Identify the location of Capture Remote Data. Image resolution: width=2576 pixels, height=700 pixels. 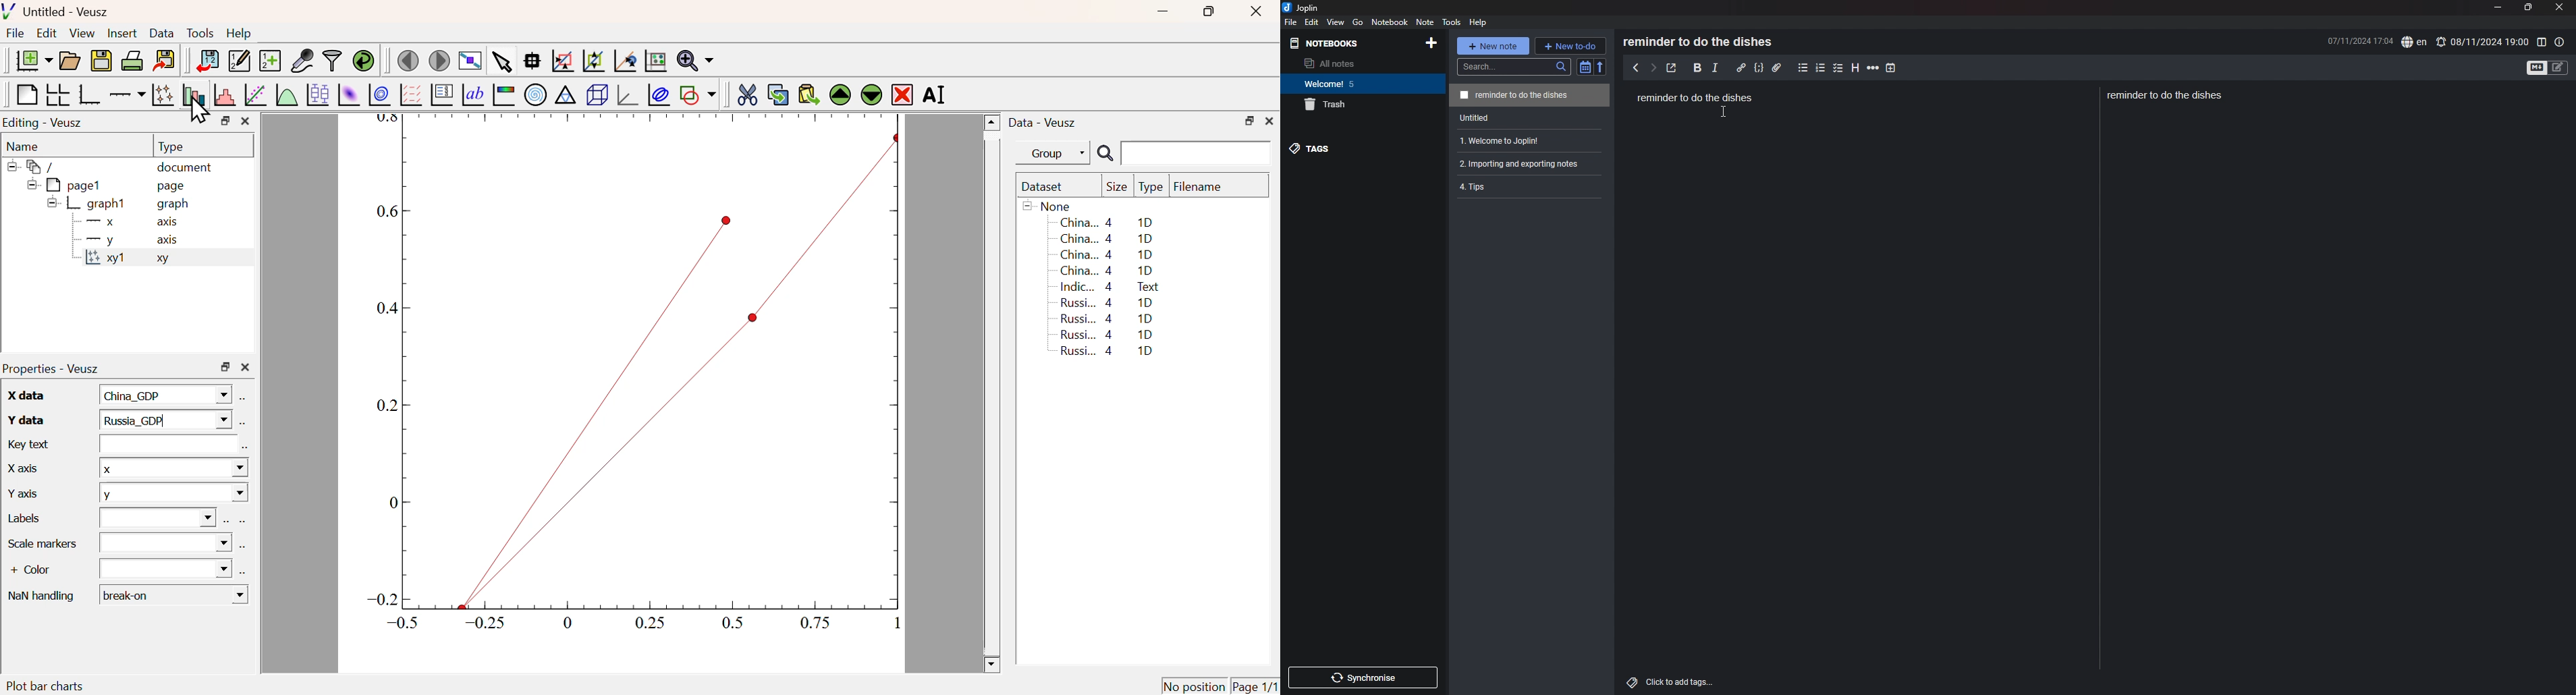
(303, 59).